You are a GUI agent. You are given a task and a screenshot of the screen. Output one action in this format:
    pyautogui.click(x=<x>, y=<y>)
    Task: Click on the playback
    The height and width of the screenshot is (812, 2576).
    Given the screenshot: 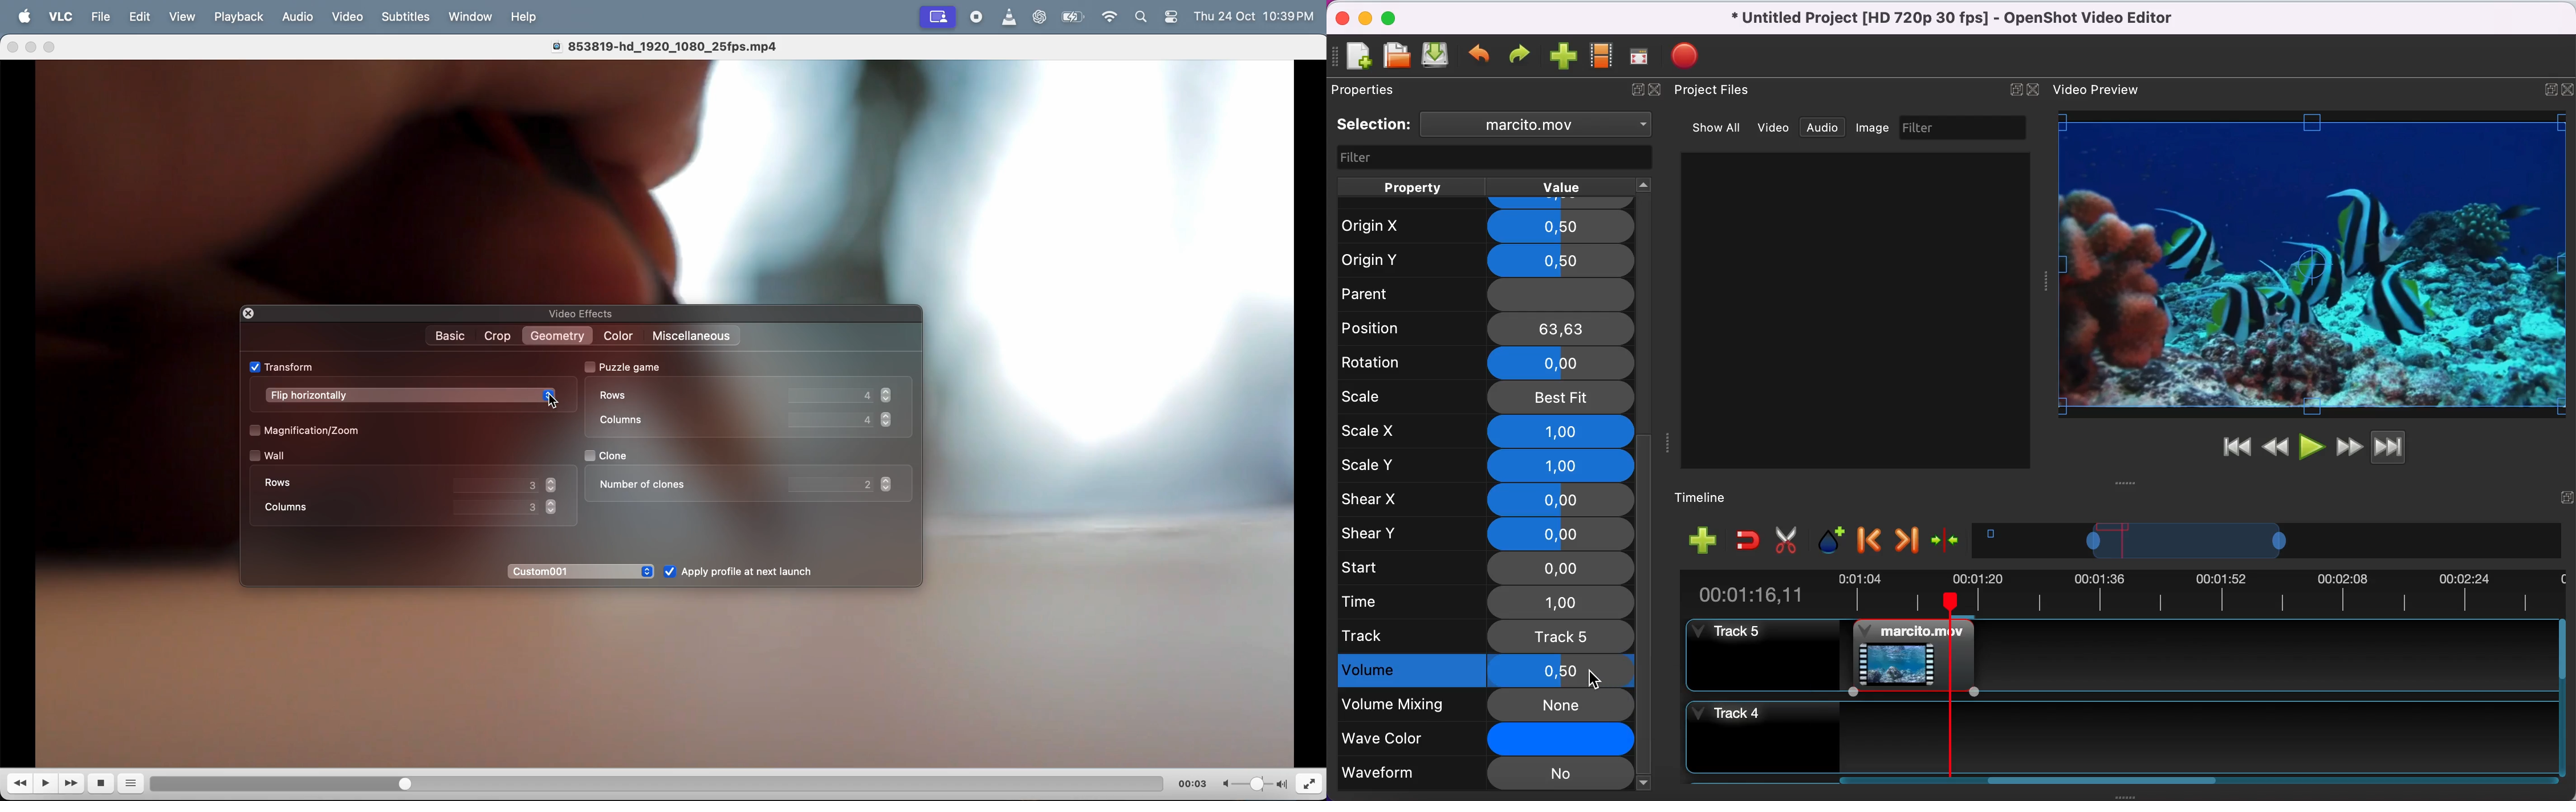 What is the action you would take?
    pyautogui.click(x=240, y=16)
    